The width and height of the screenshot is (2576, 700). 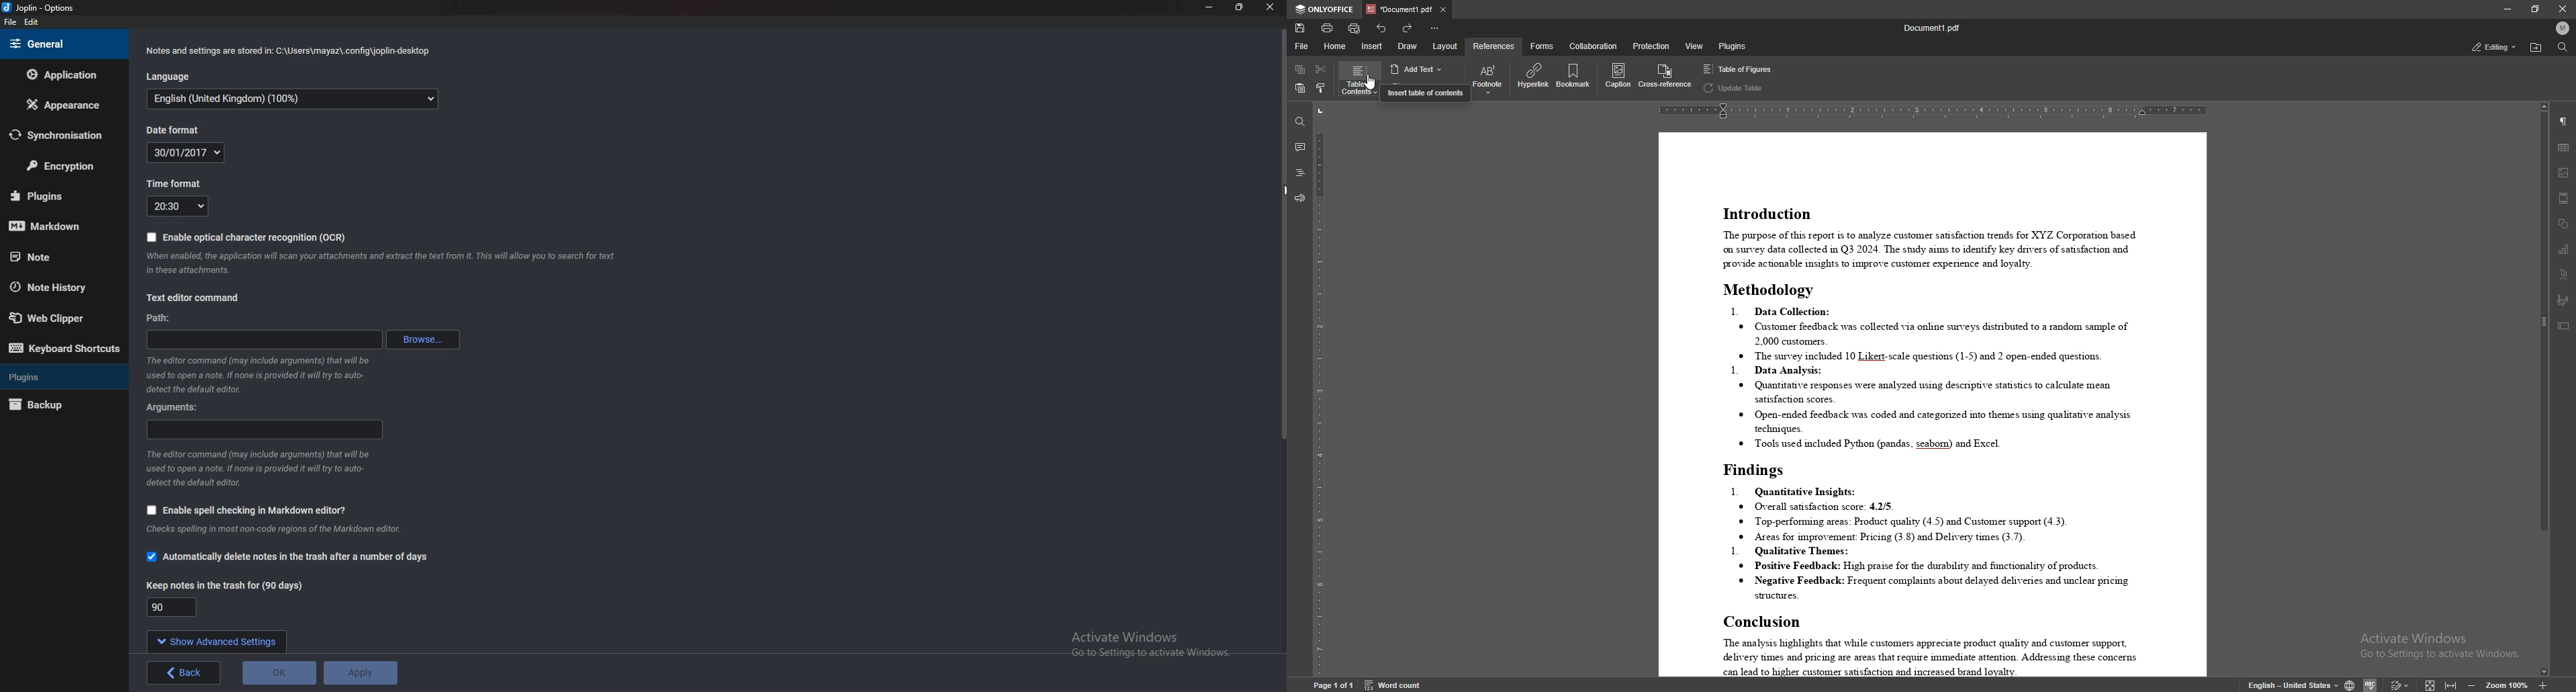 I want to click on info on ocr, so click(x=383, y=263).